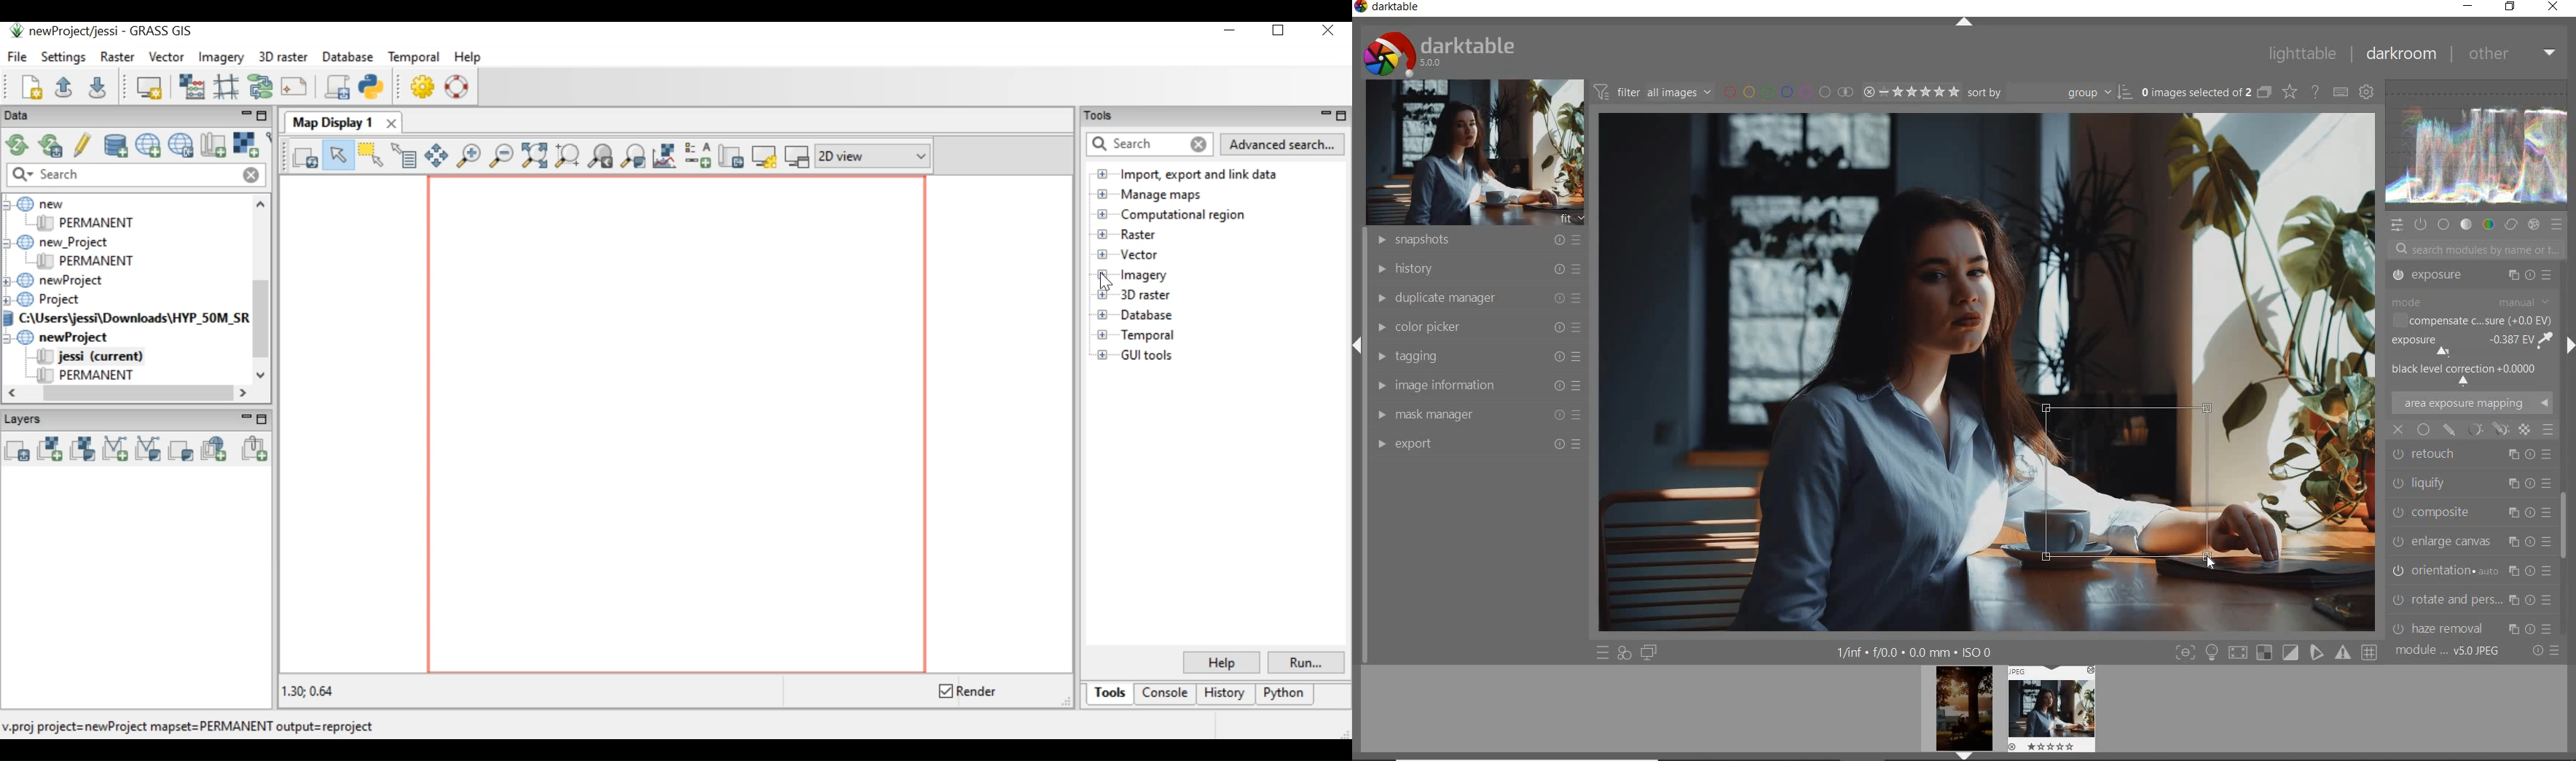 The width and height of the screenshot is (2576, 784). What do you see at coordinates (2471, 450) in the screenshot?
I see `ENLARGE CANVAS` at bounding box center [2471, 450].